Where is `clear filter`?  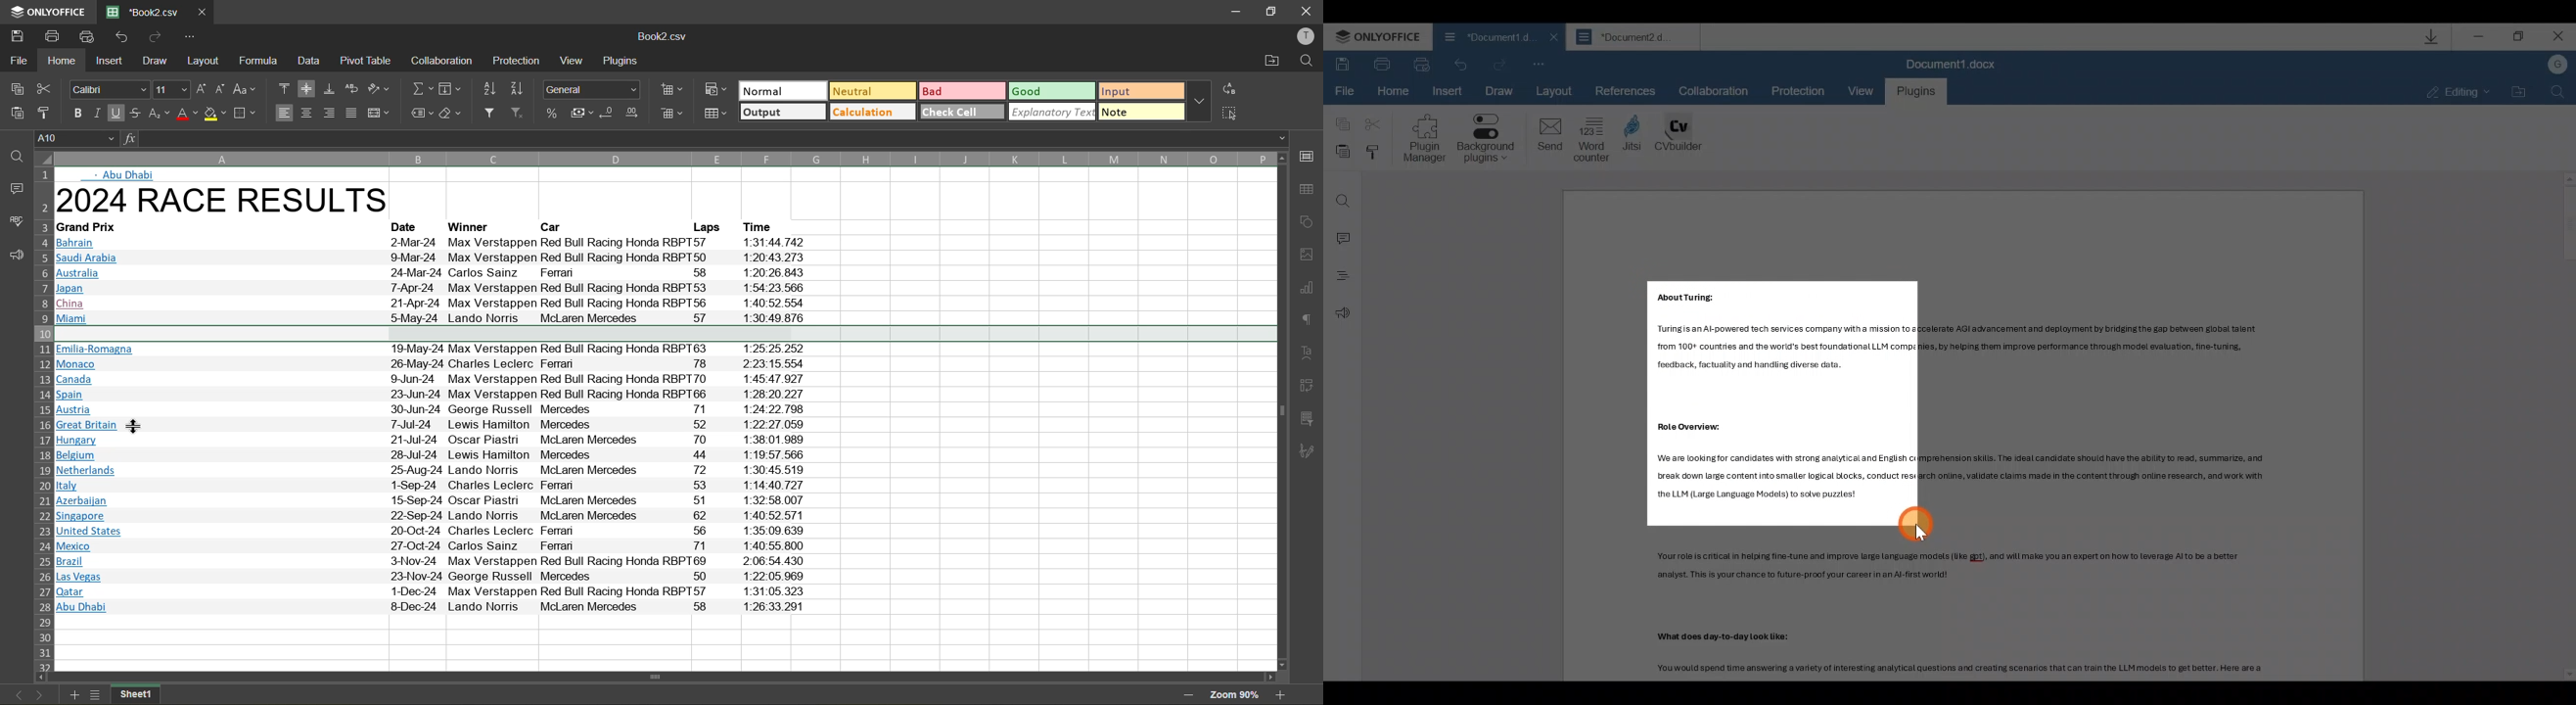
clear filter is located at coordinates (520, 114).